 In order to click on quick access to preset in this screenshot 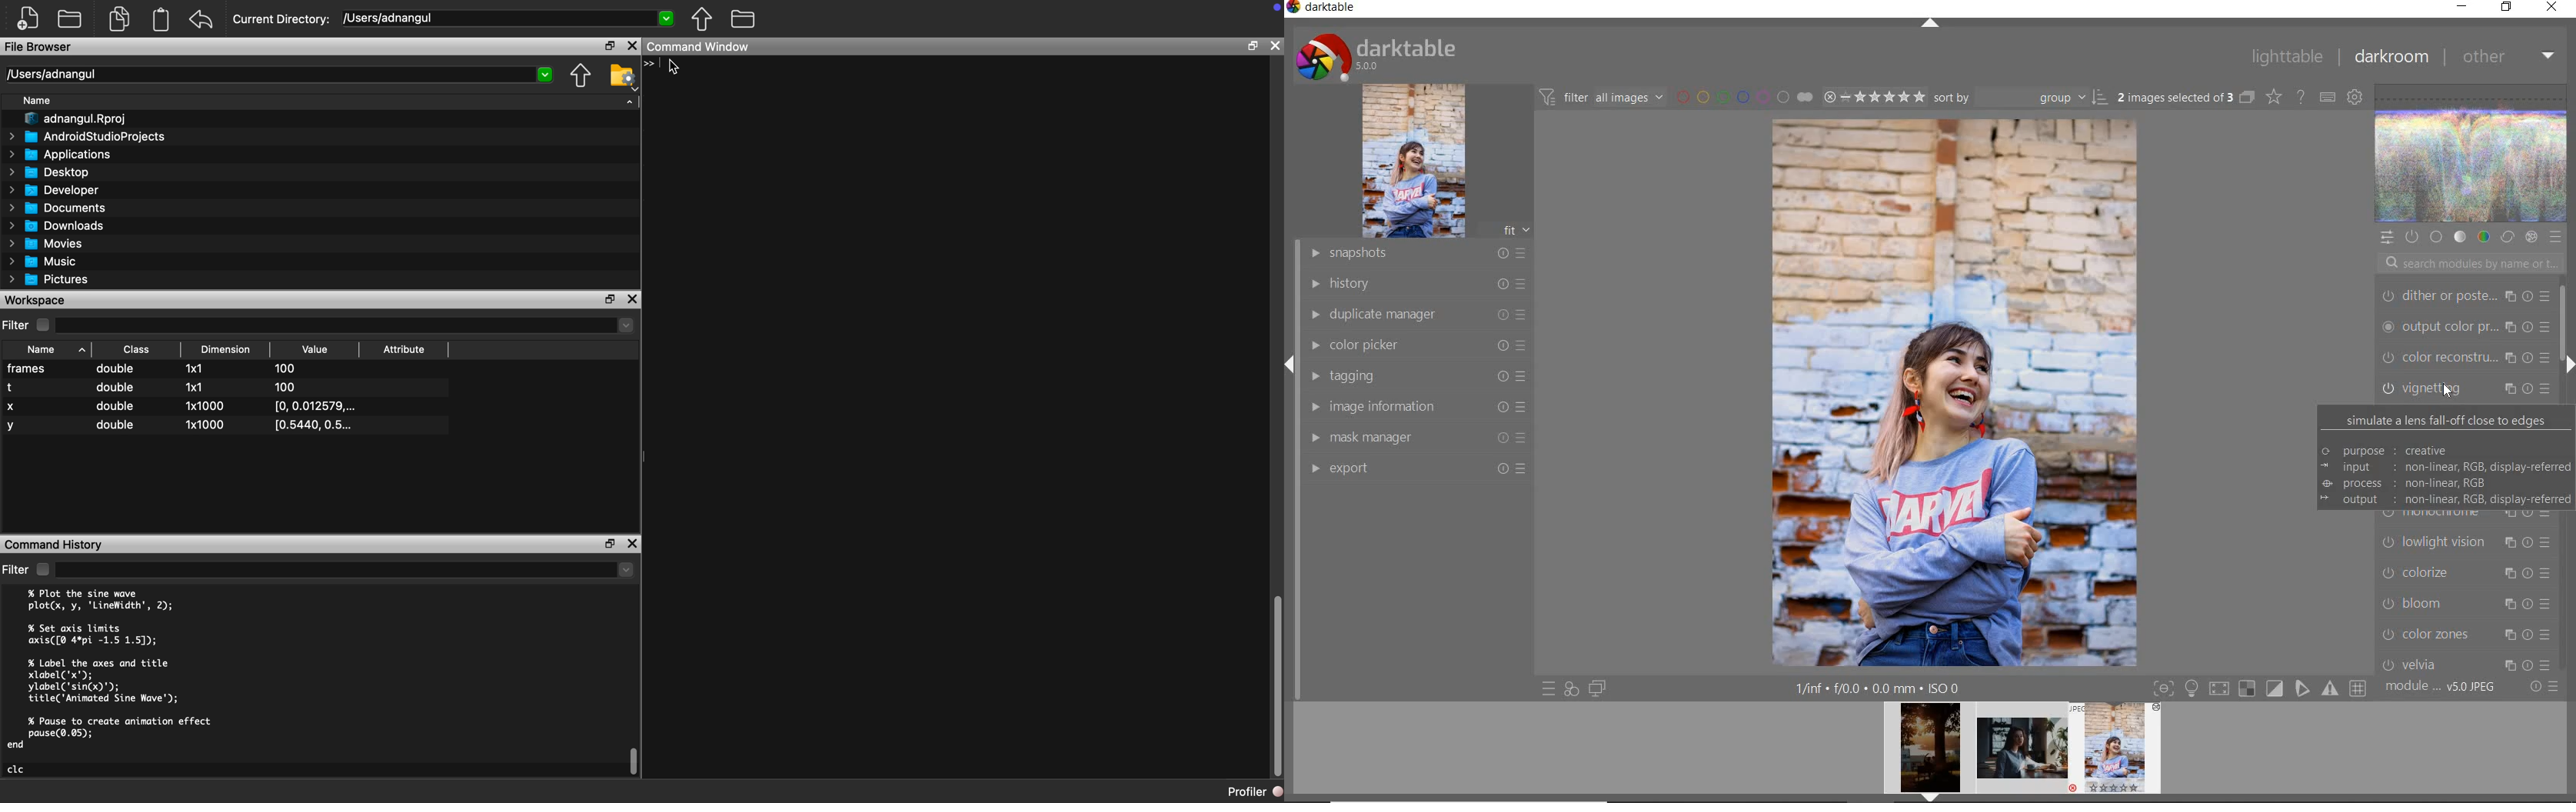, I will do `click(1549, 689)`.